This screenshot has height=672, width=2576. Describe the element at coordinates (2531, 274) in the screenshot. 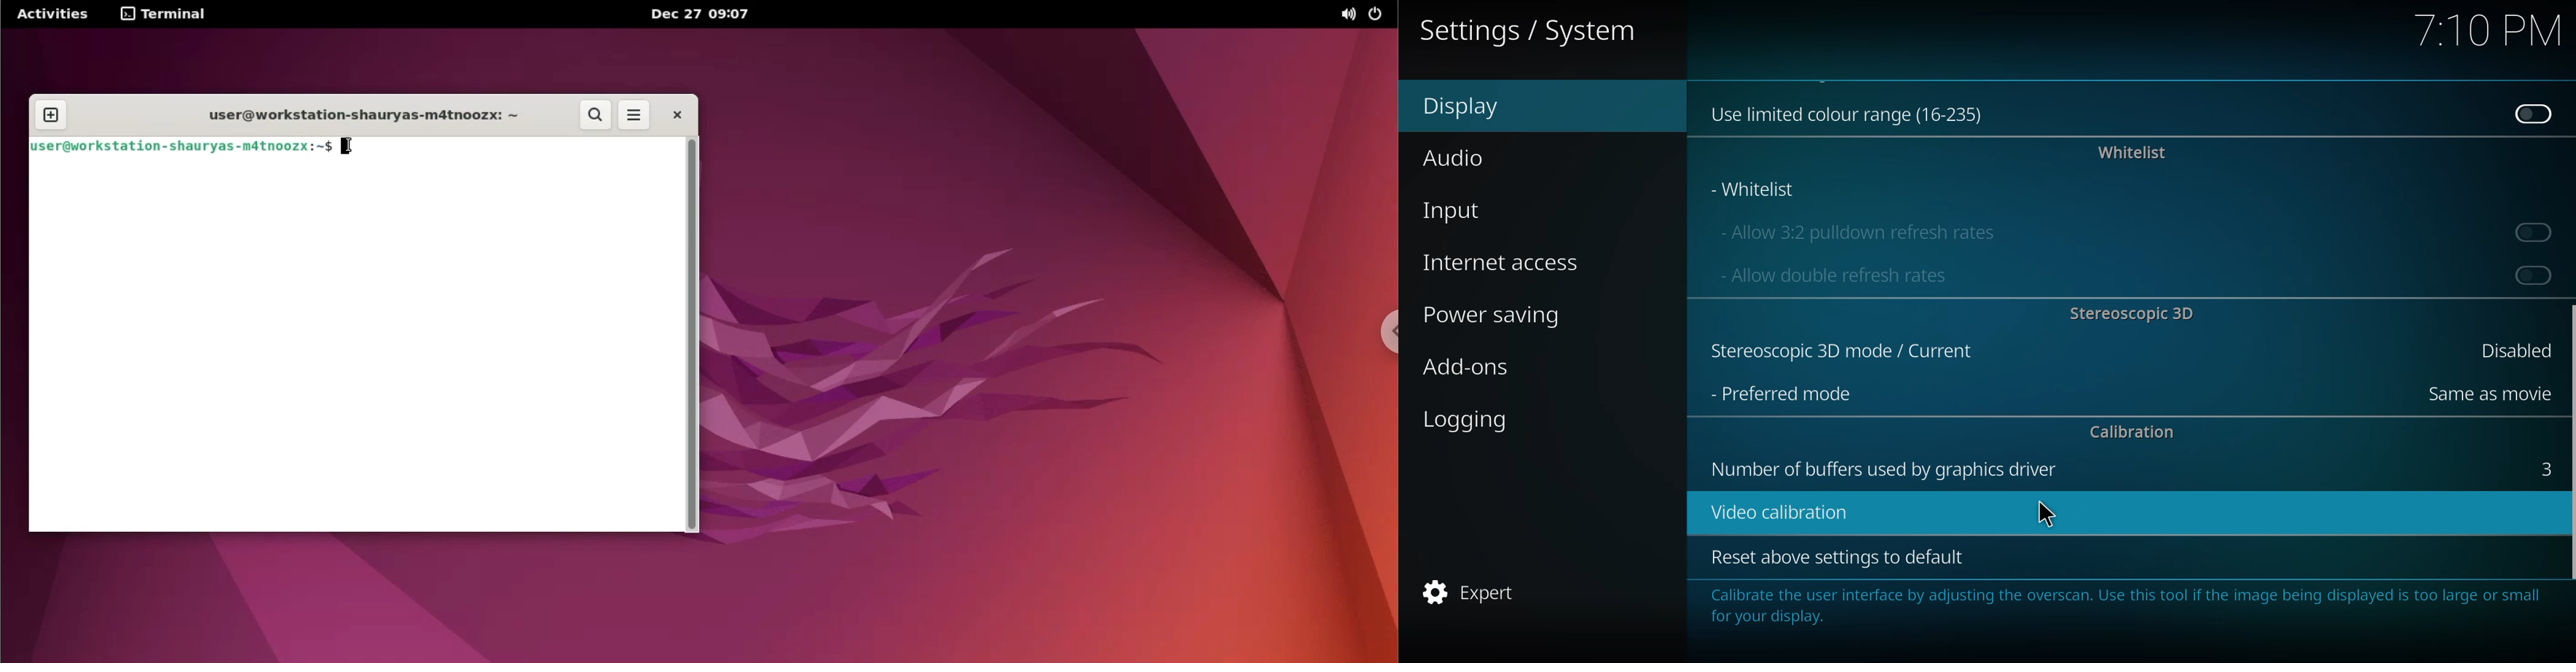

I see `enable` at that location.